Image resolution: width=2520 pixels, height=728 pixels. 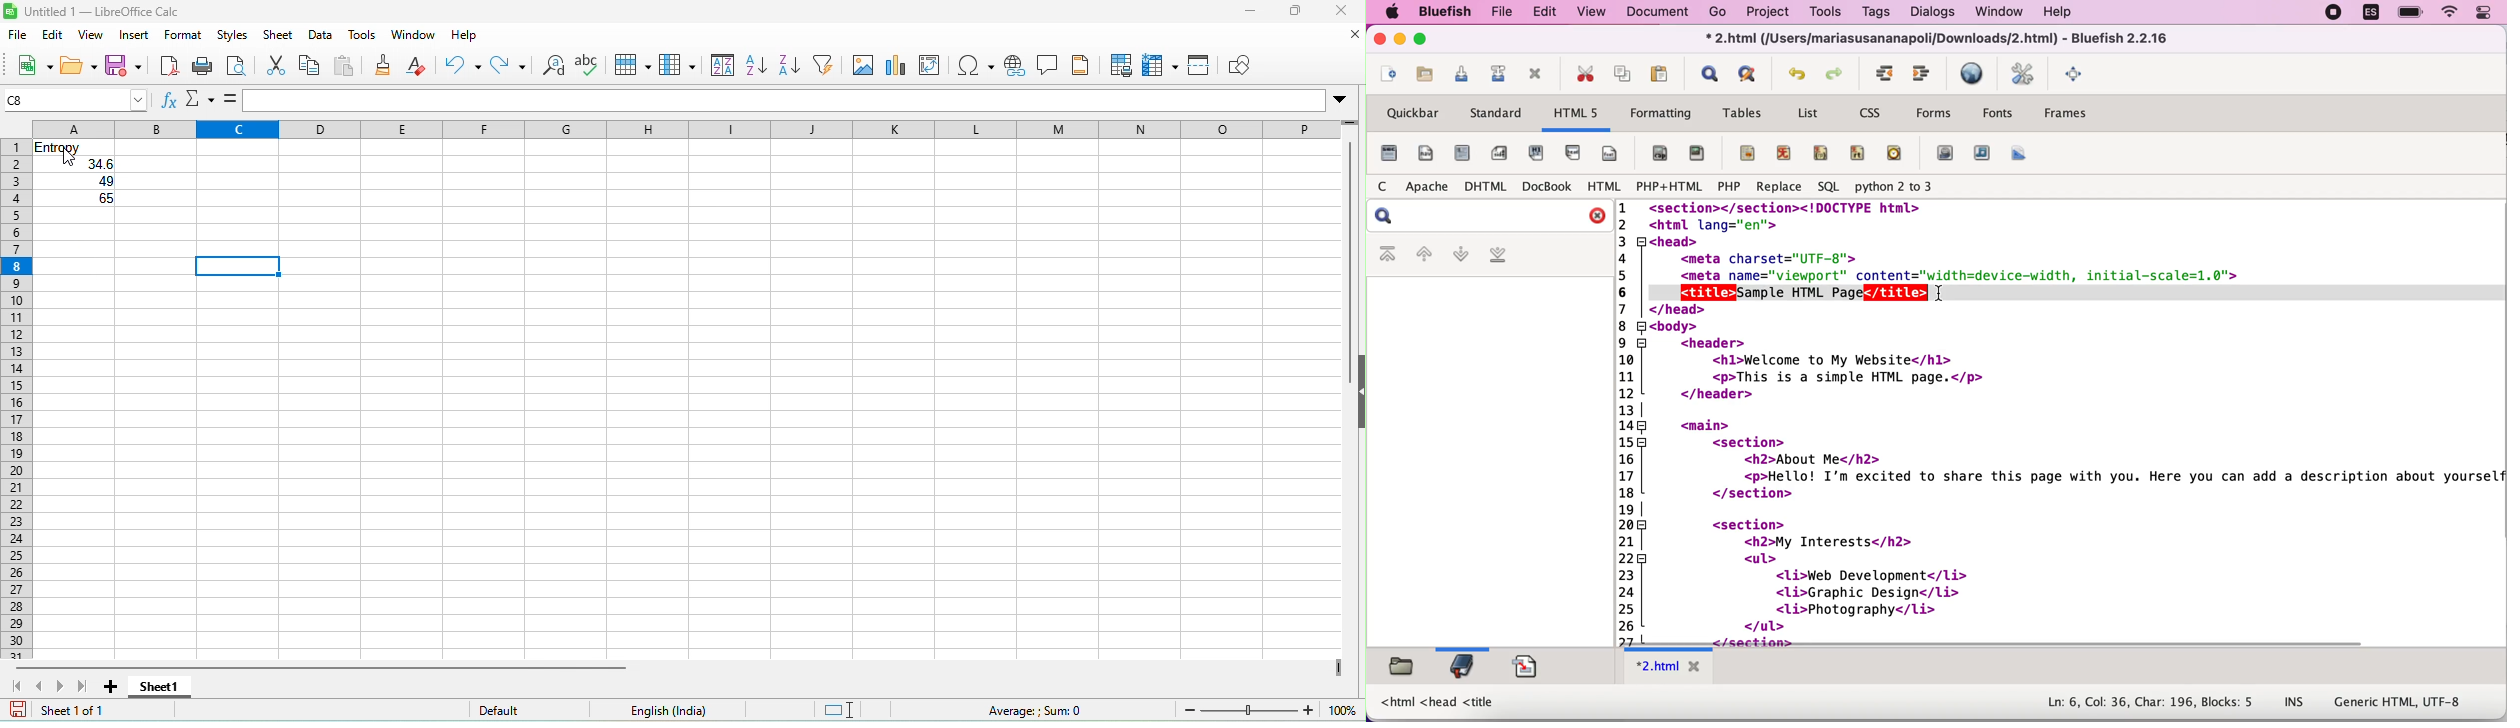 I want to click on formatting, so click(x=1660, y=115).